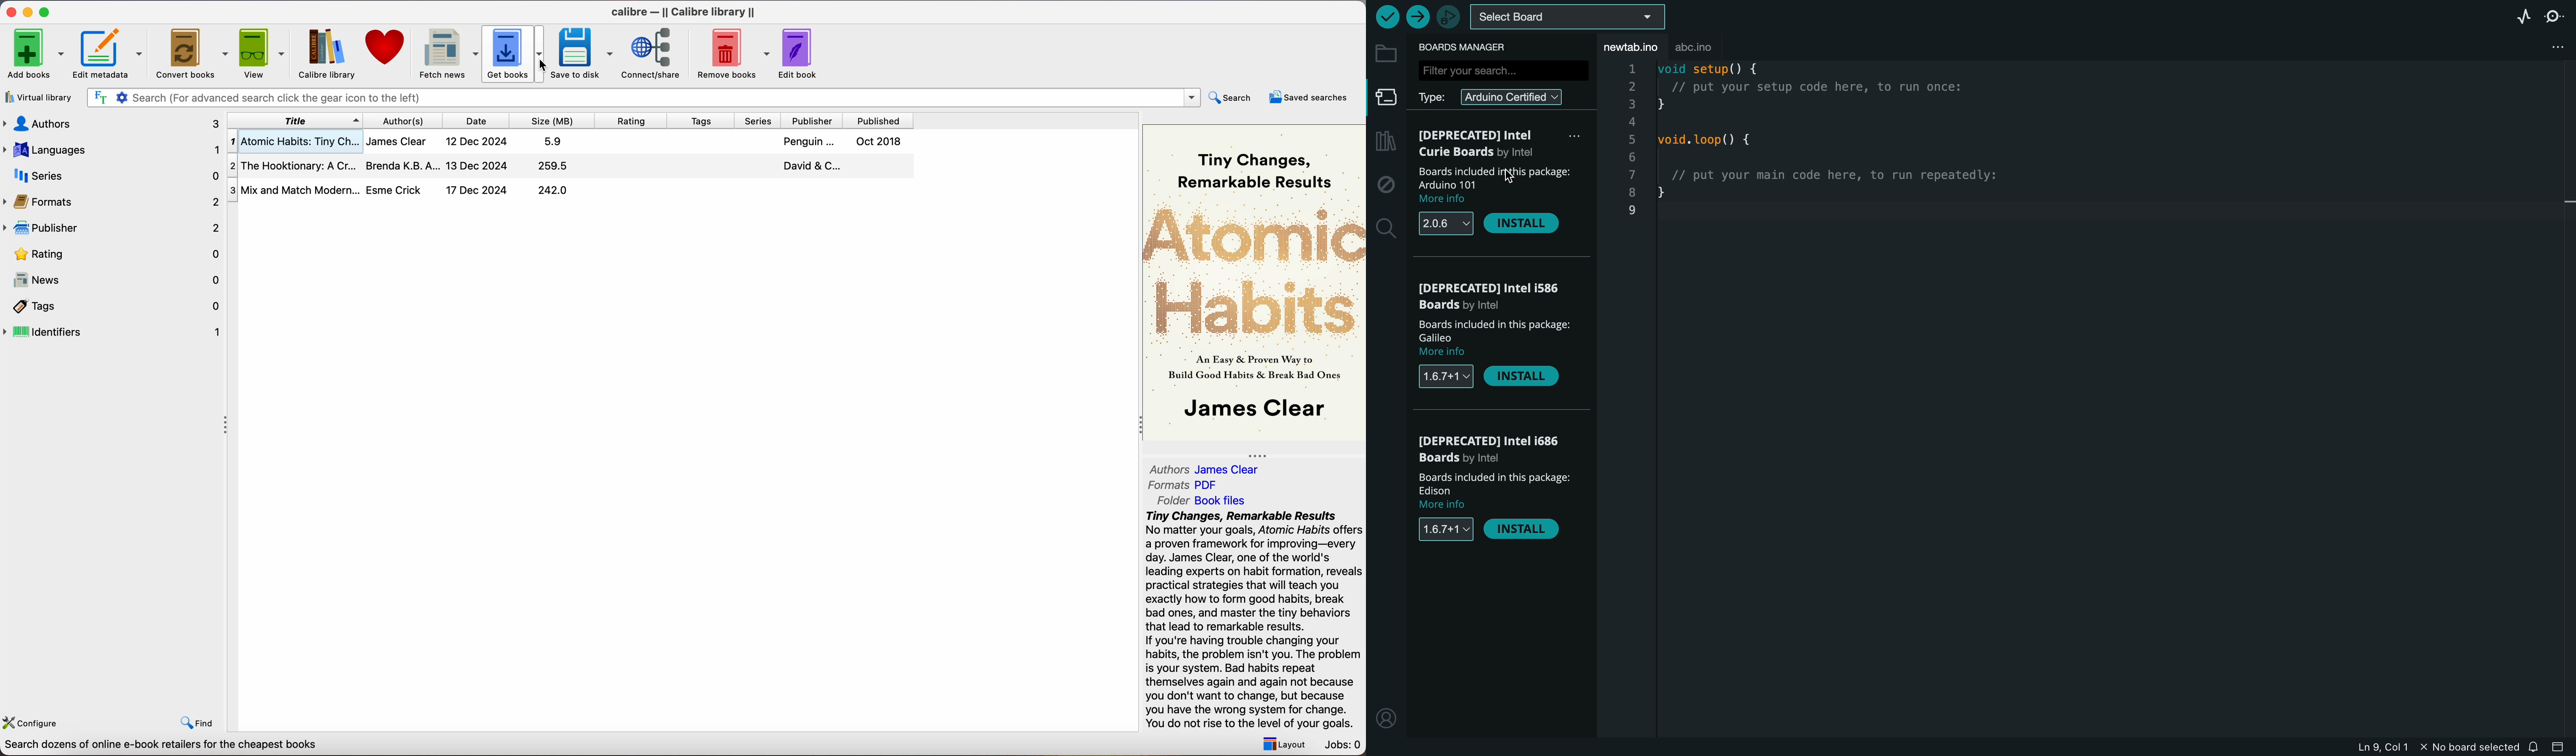 The width and height of the screenshot is (2576, 756). Describe the element at coordinates (643, 98) in the screenshot. I see `search bar` at that location.